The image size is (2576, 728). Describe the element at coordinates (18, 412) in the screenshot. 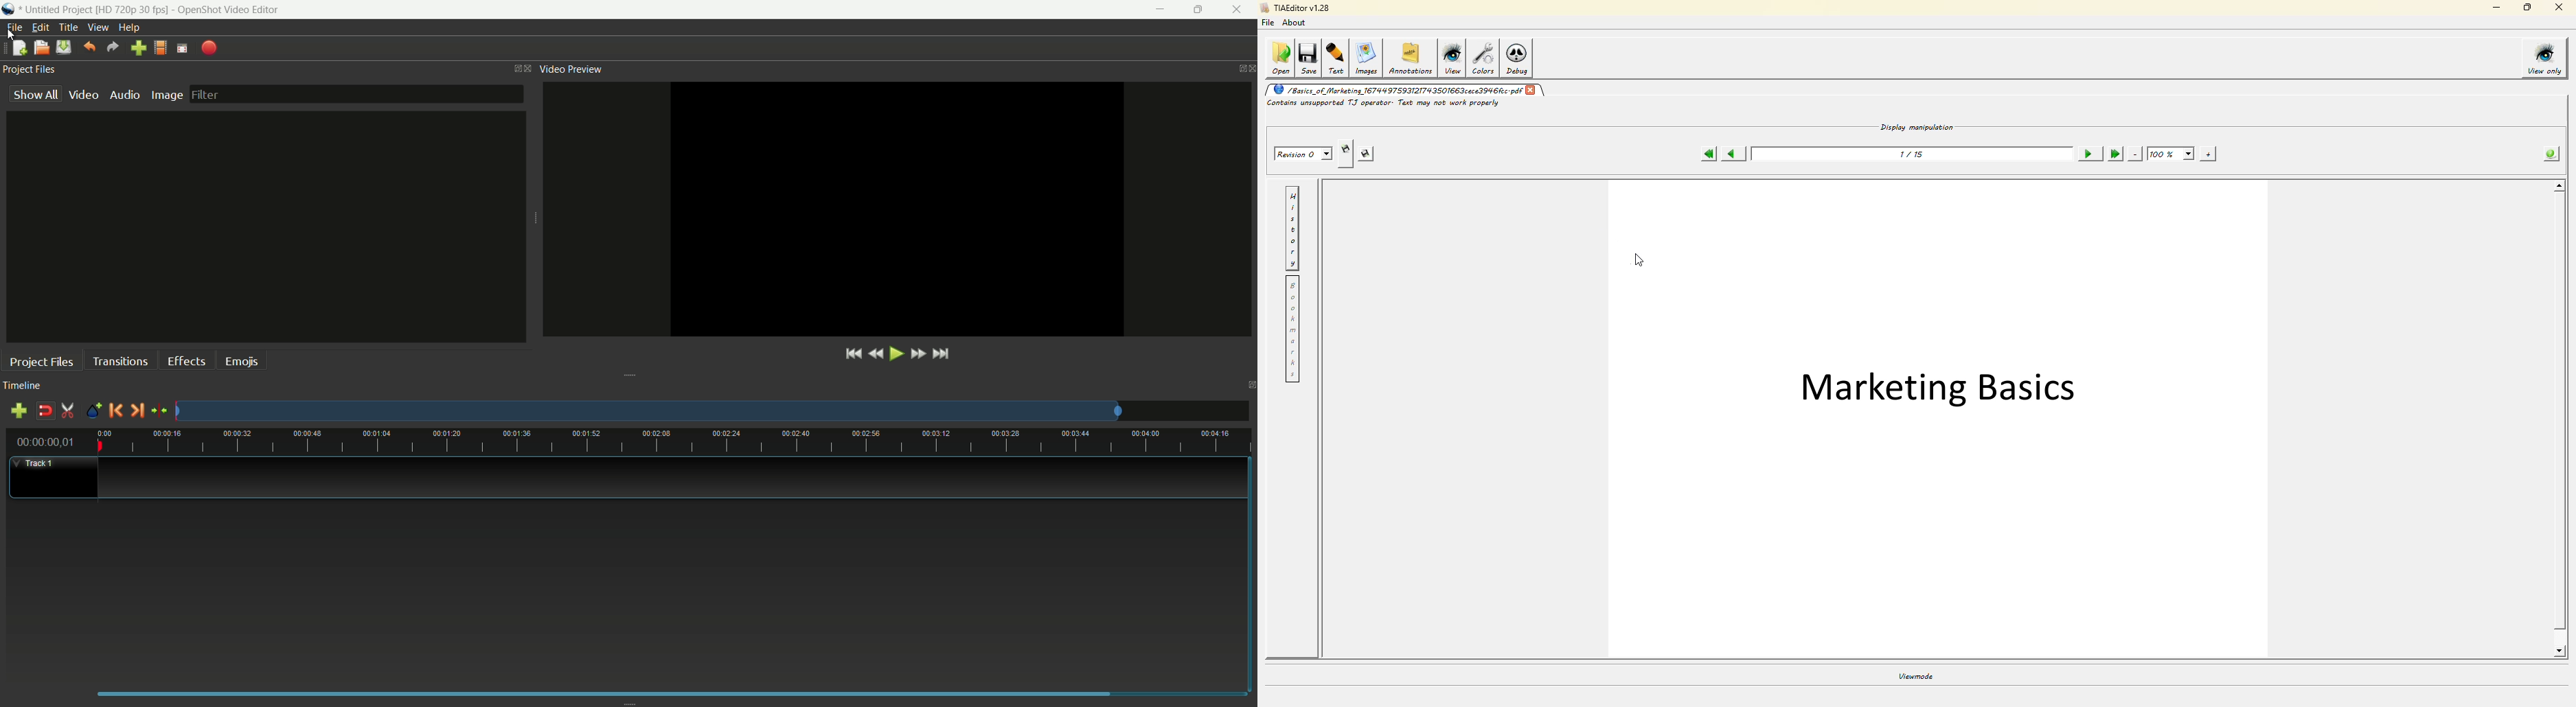

I see `add track` at that location.